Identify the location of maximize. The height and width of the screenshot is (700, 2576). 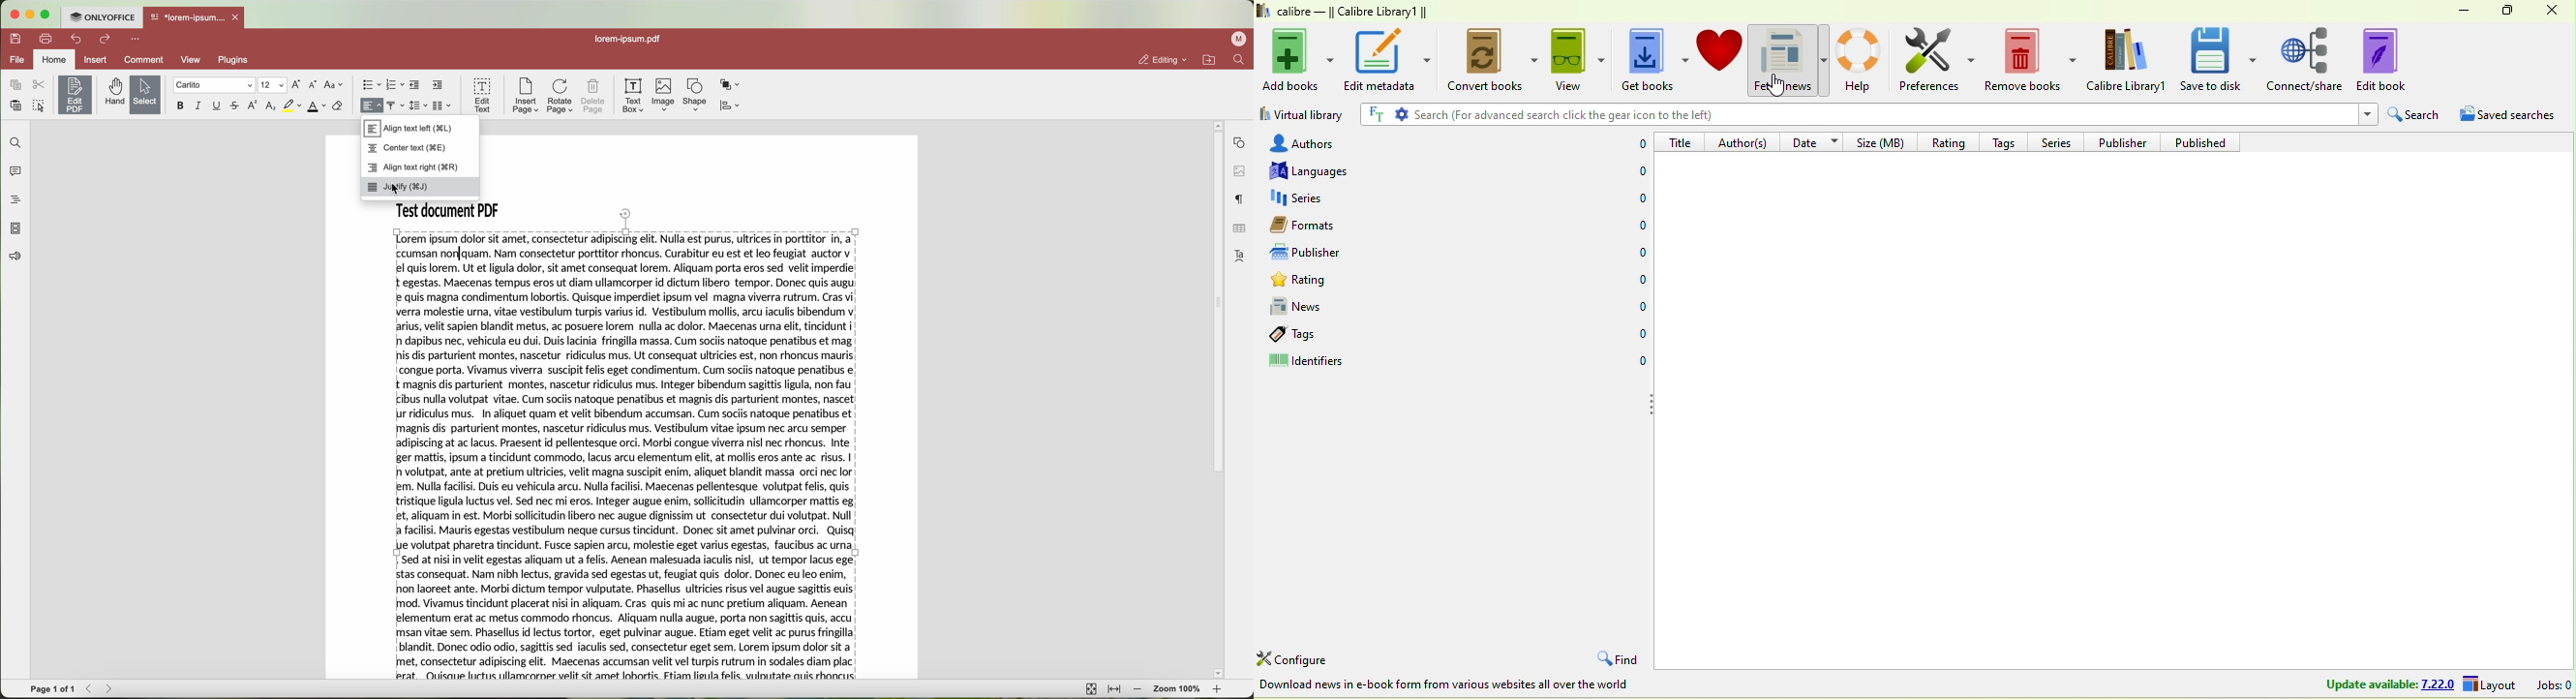
(47, 15).